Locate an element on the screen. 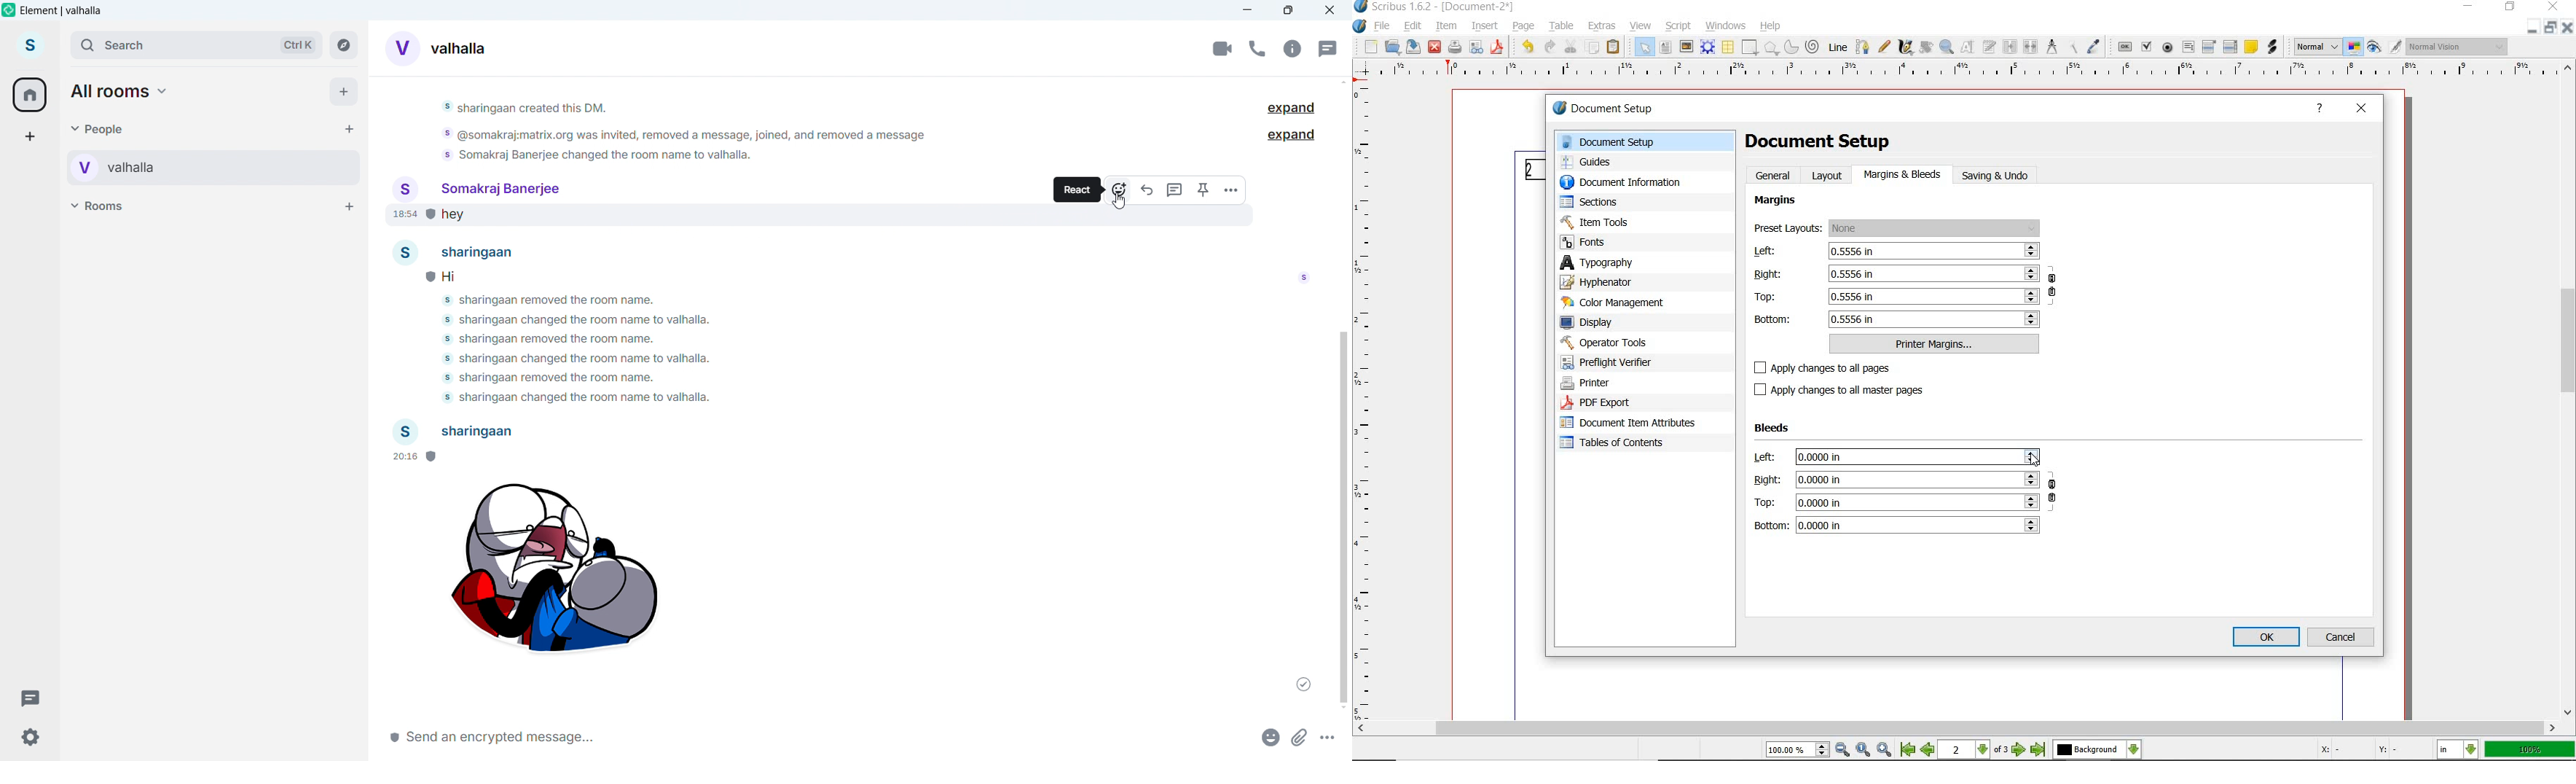 Image resolution: width=2576 pixels, height=784 pixels. Tables of contents is located at coordinates (1622, 443).